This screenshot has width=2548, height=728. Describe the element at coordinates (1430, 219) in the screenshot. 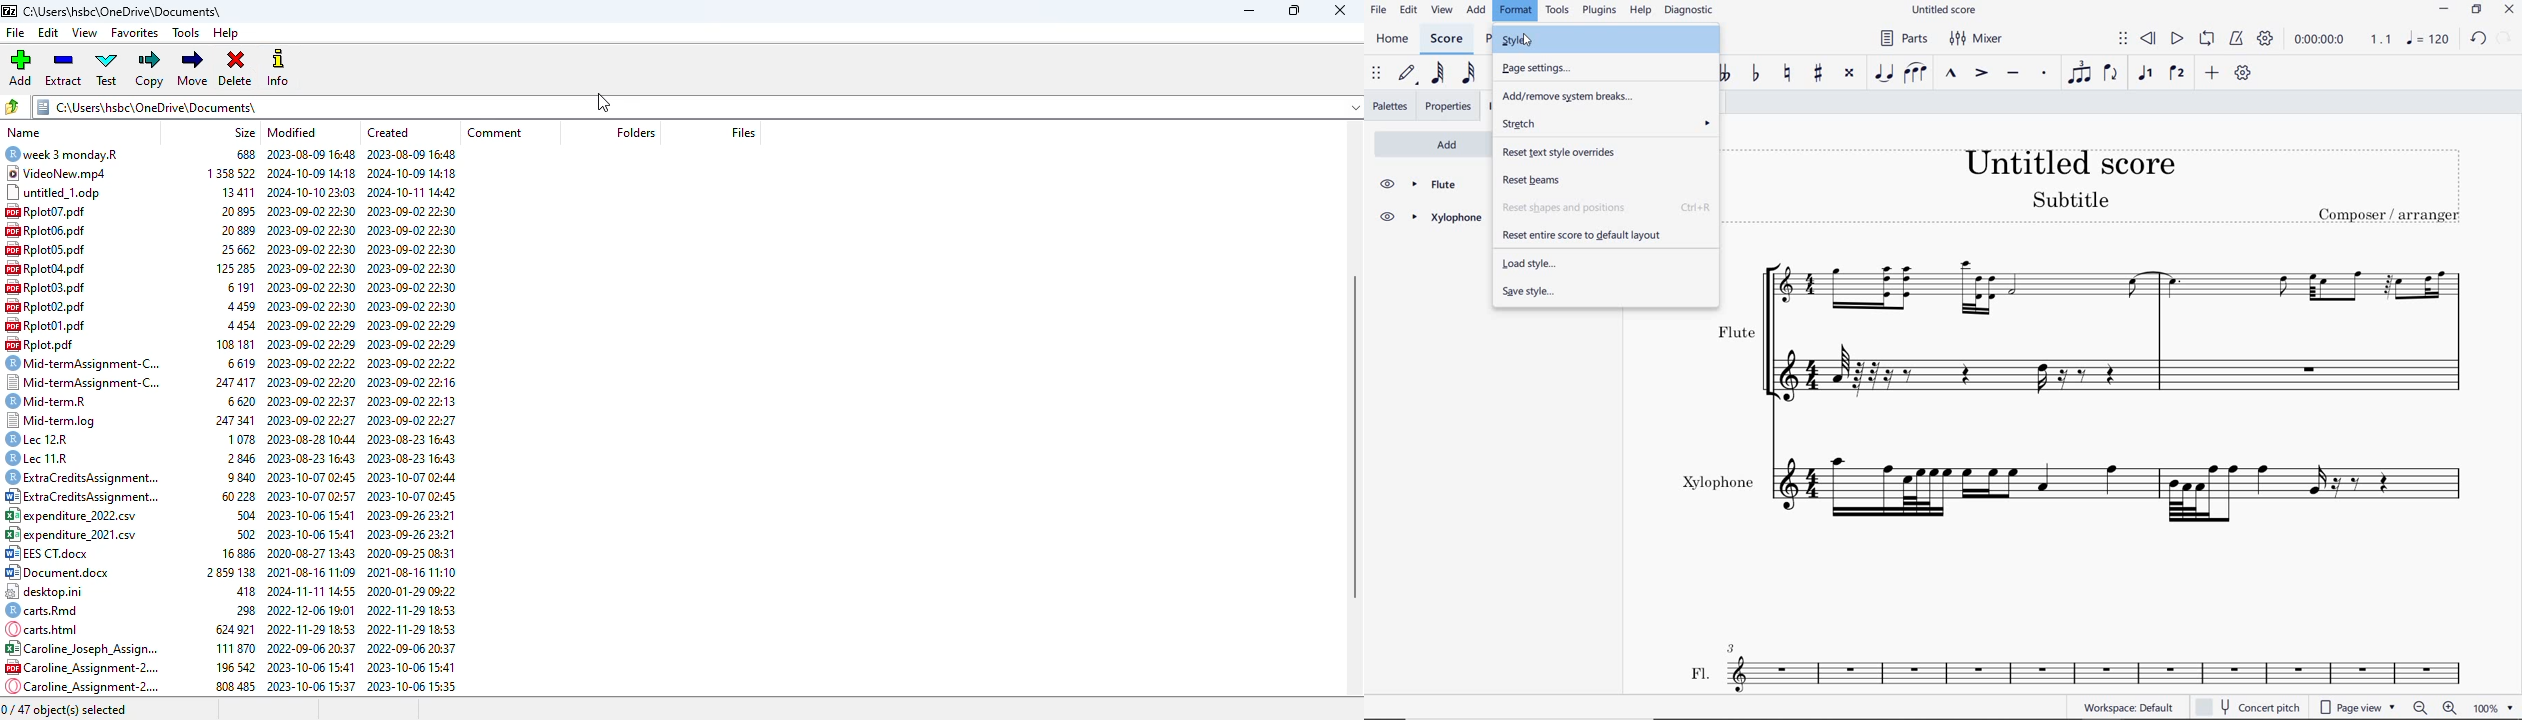

I see `XYLOPHONE` at that location.